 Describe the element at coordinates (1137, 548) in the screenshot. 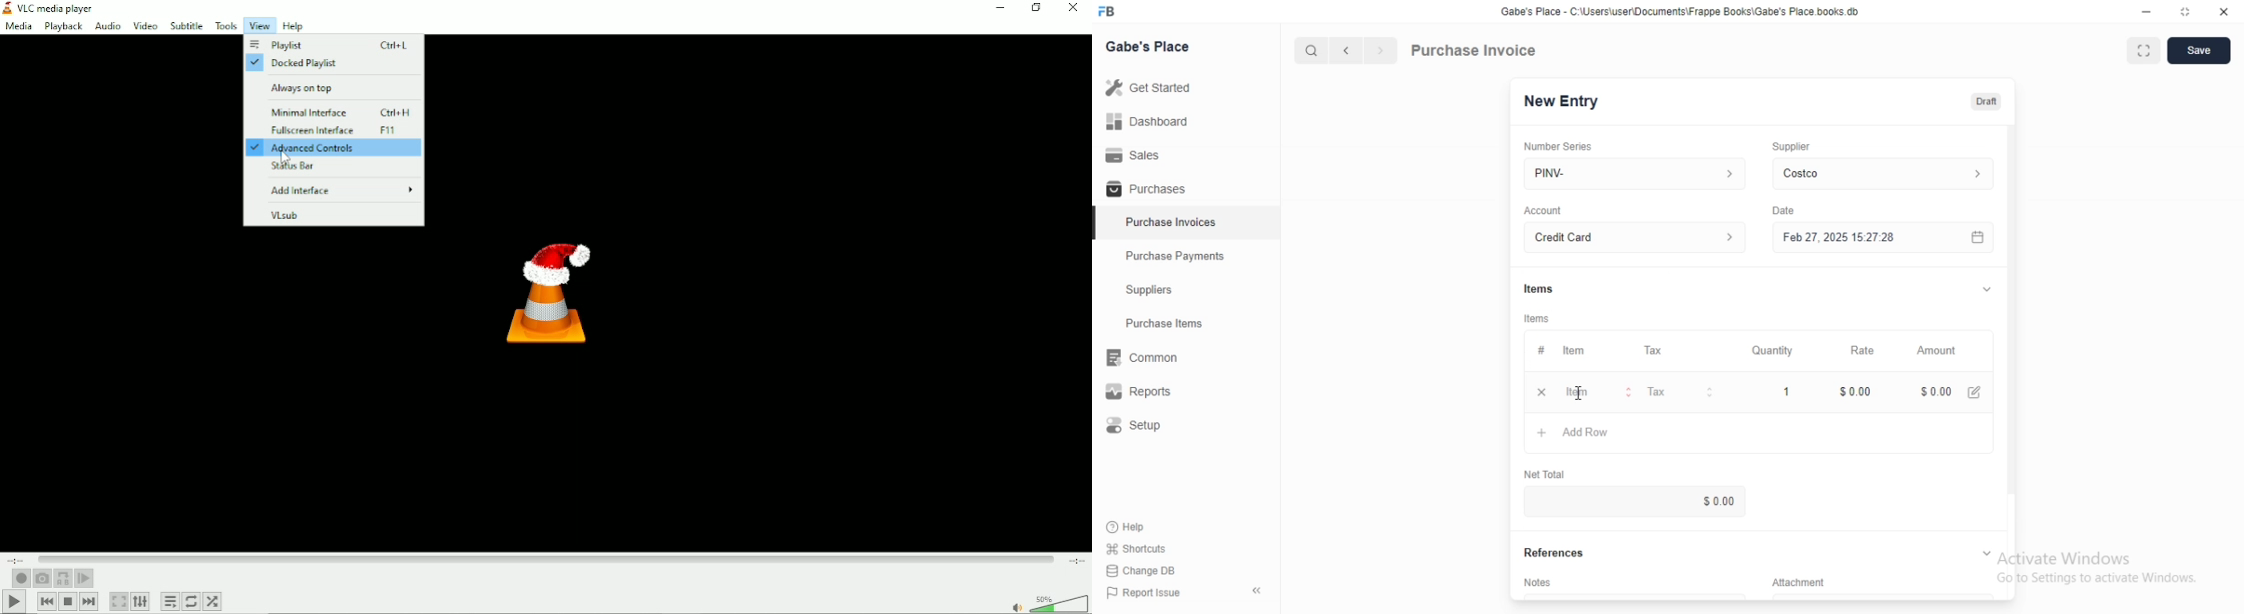

I see `Shortcuts` at that location.